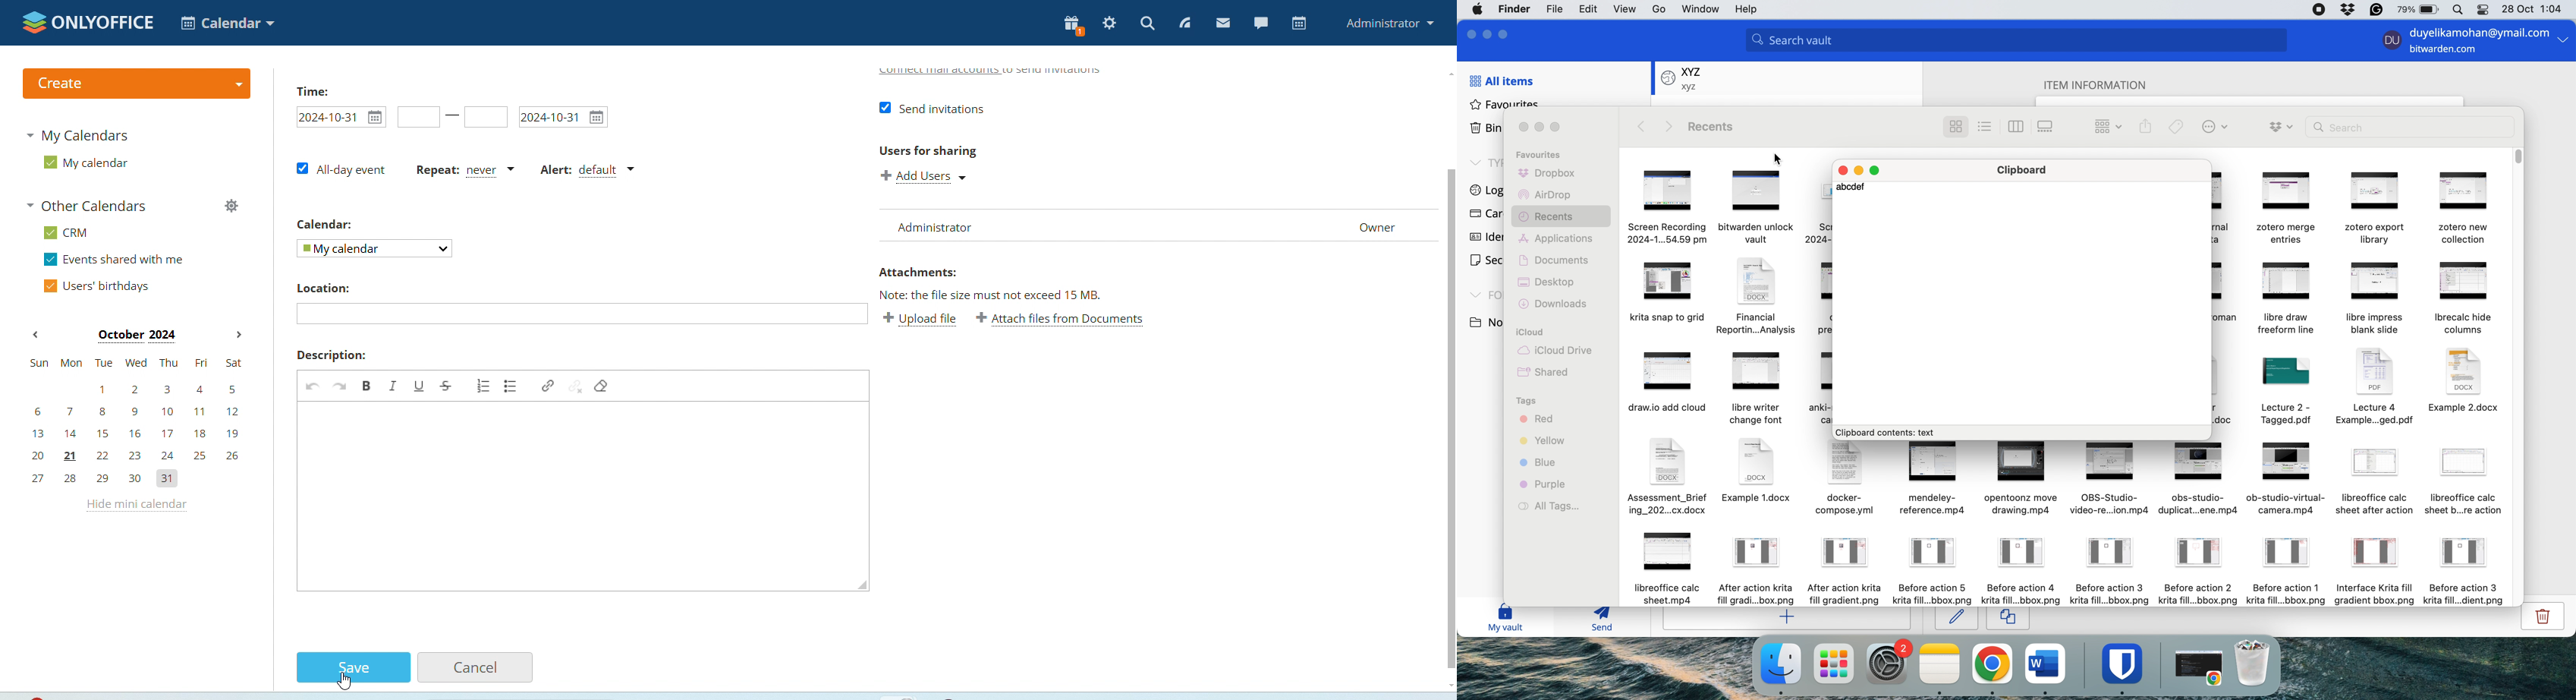  Describe the element at coordinates (1547, 175) in the screenshot. I see `dropbox` at that location.